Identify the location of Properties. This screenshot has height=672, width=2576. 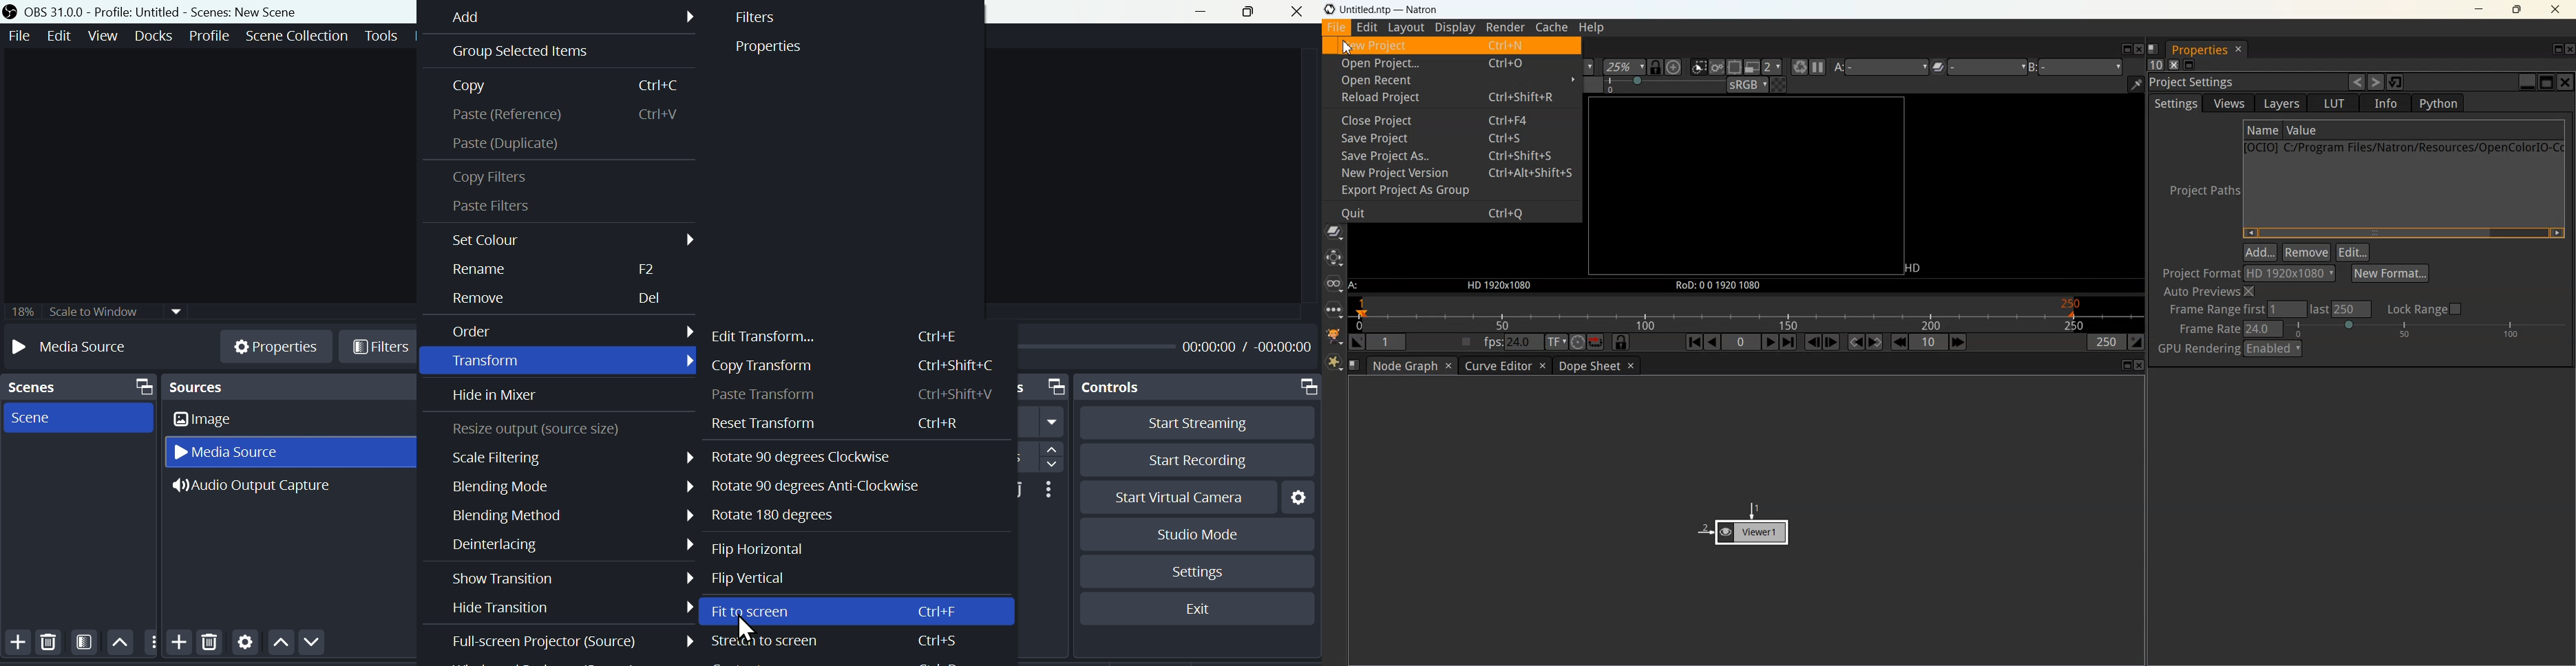
(776, 48).